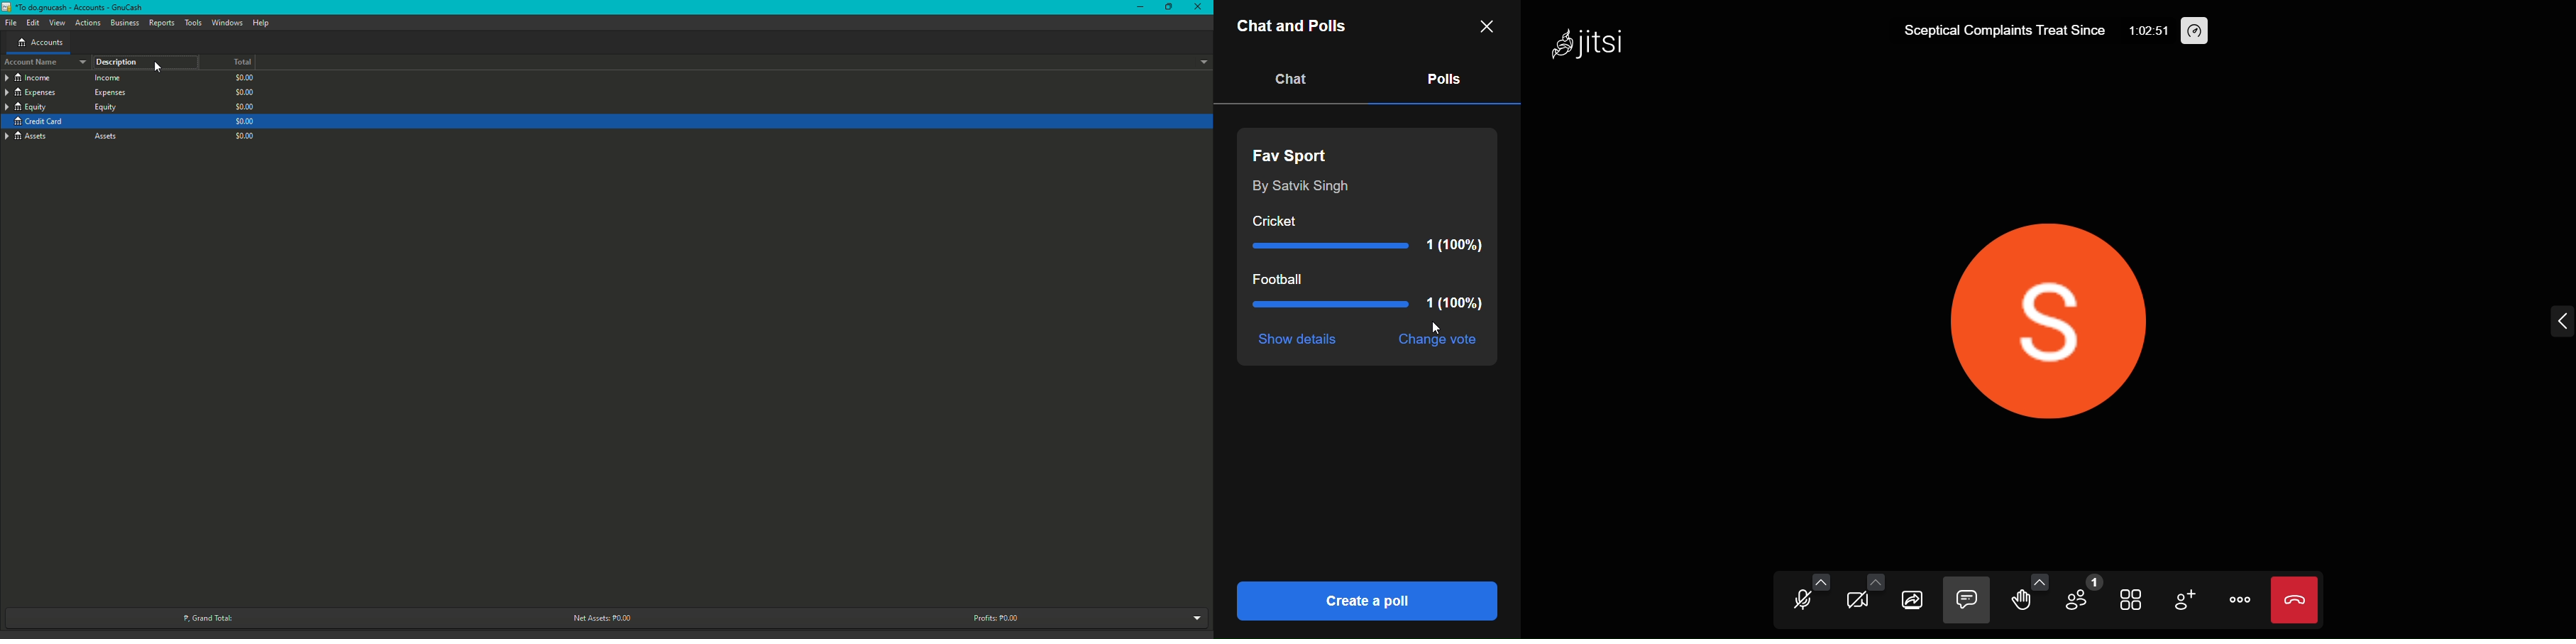  Describe the element at coordinates (605, 618) in the screenshot. I see `Net Assets` at that location.